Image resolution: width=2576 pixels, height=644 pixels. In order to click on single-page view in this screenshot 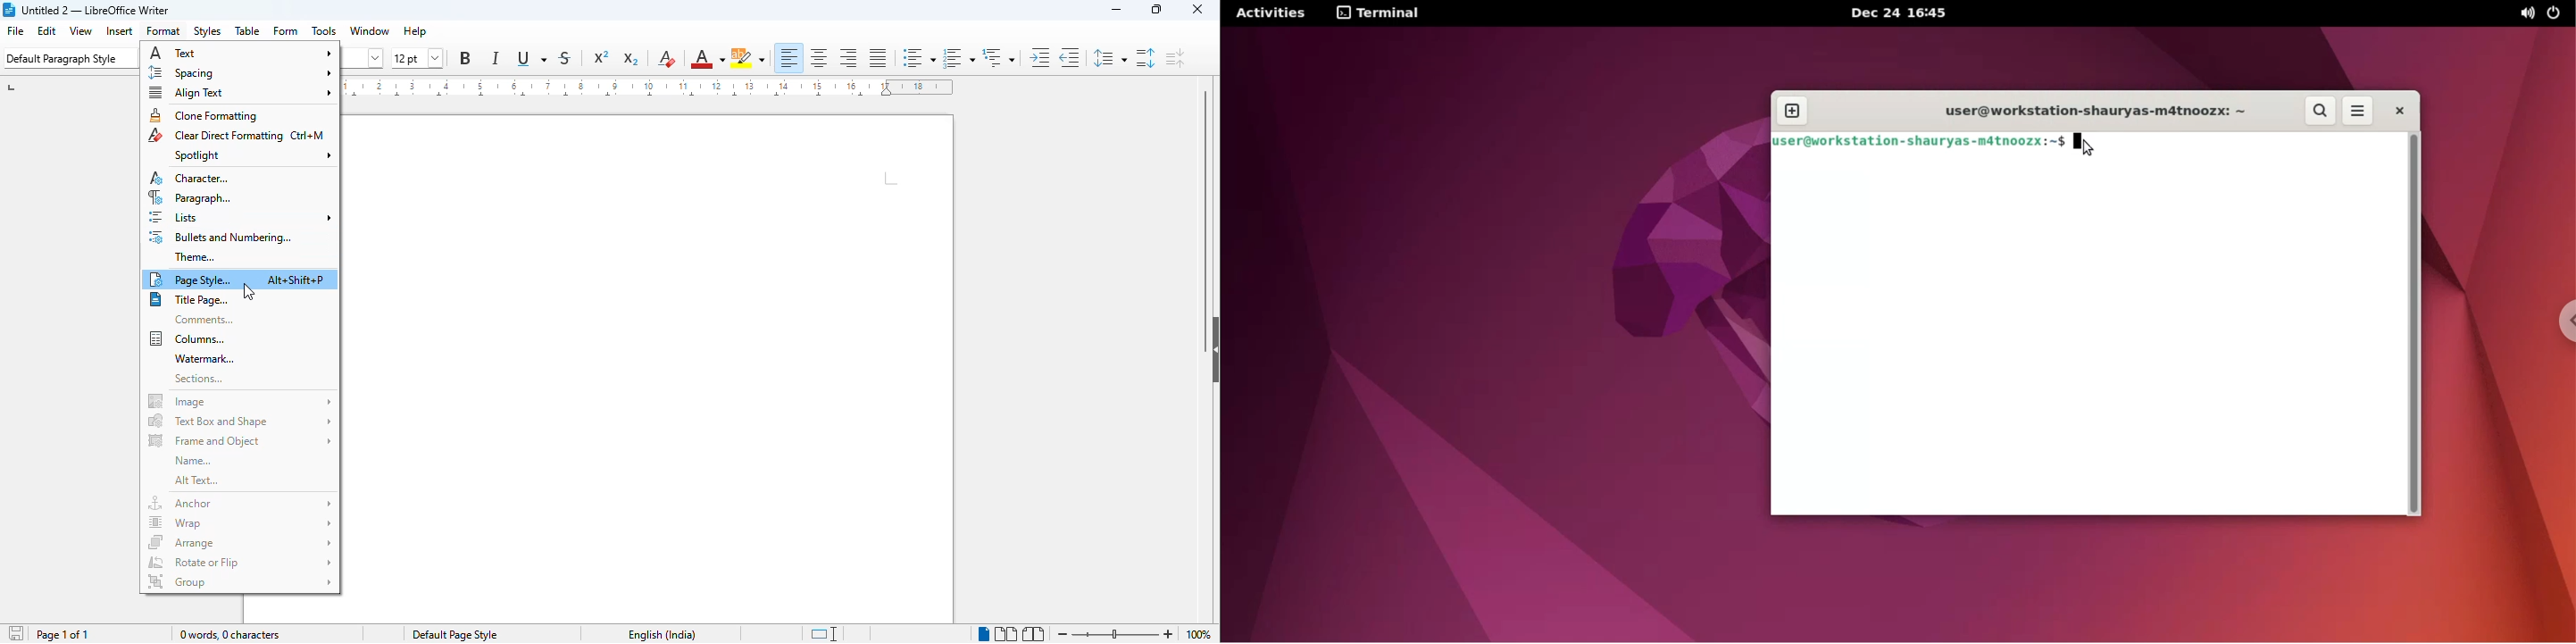, I will do `click(983, 634)`.